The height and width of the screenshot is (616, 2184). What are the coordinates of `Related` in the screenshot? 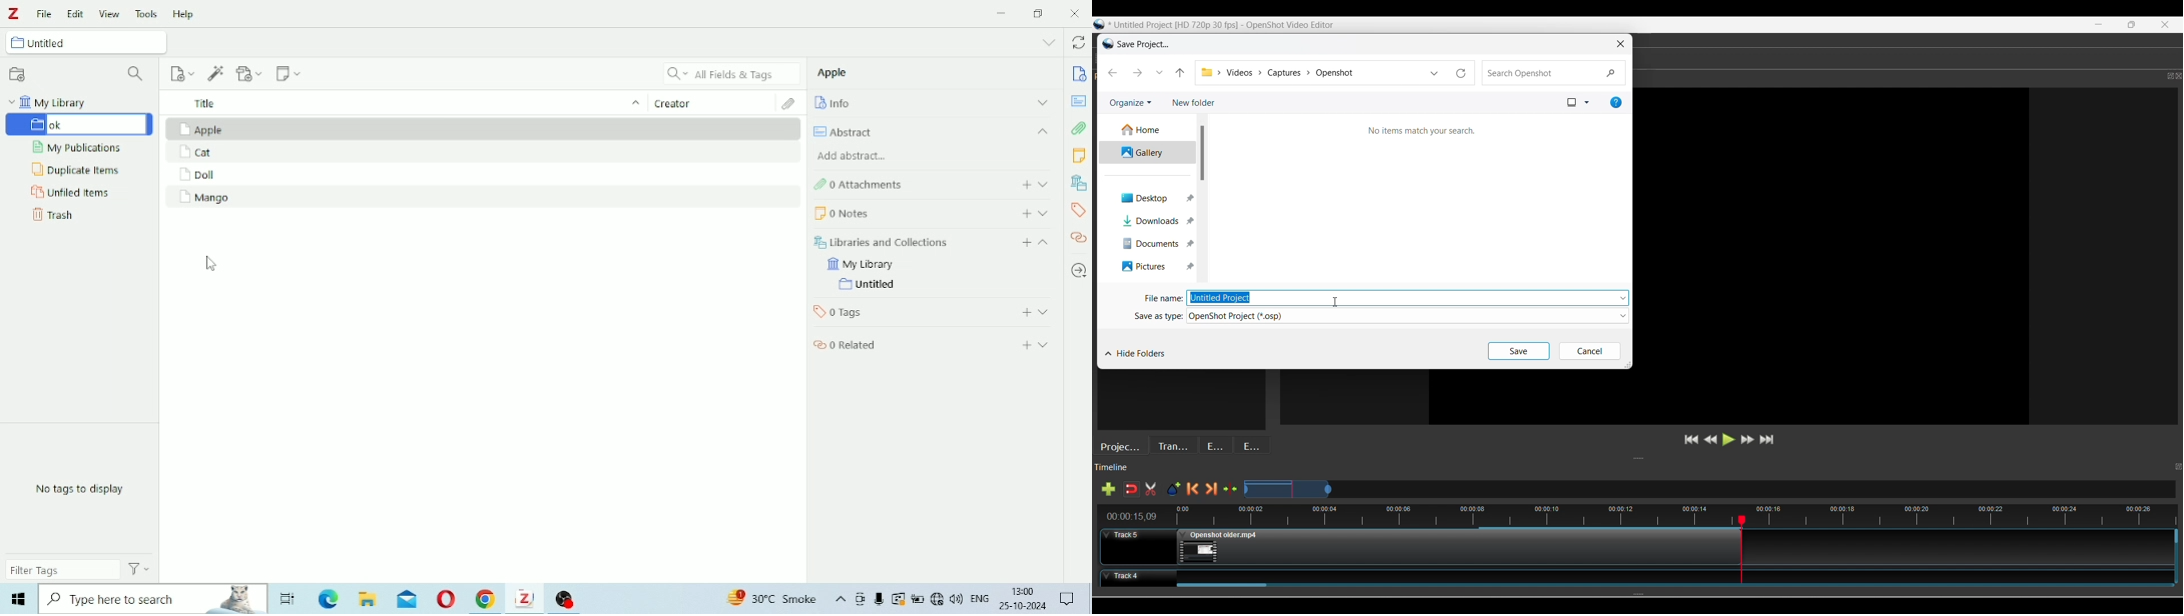 It's located at (845, 345).